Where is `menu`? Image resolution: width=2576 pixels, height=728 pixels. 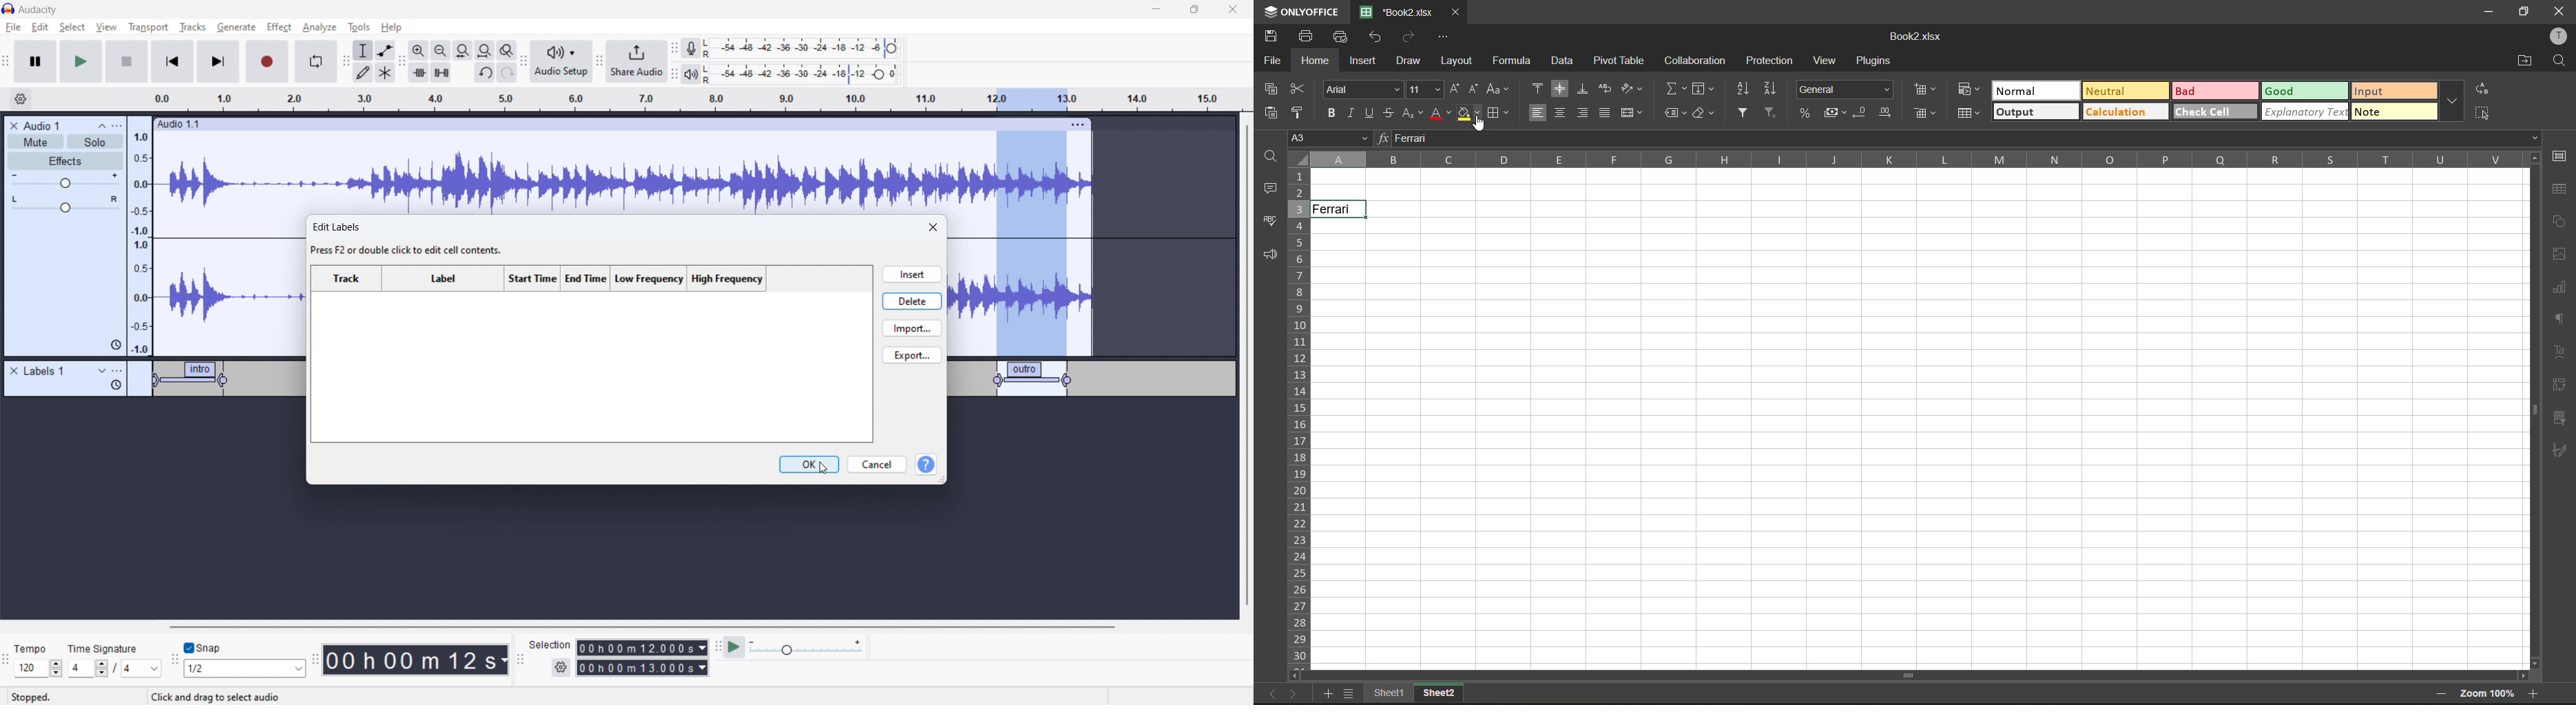
menu is located at coordinates (118, 126).